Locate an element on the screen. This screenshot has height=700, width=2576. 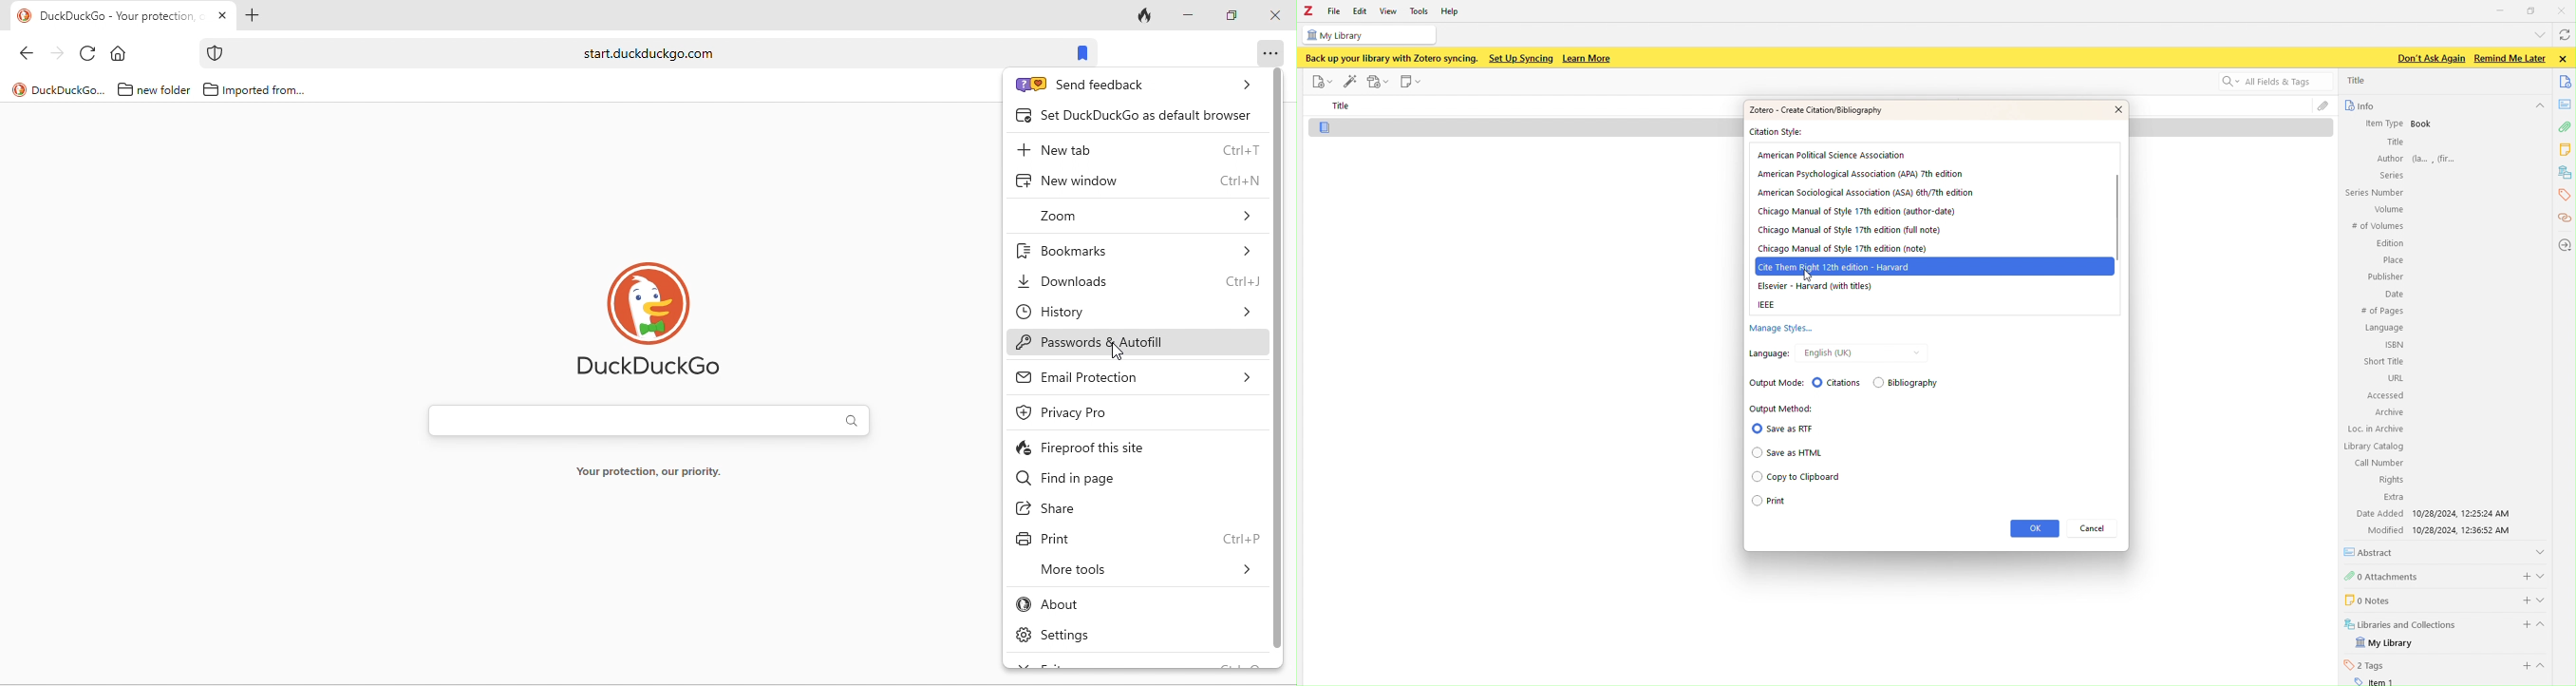
search bar is located at coordinates (643, 53).